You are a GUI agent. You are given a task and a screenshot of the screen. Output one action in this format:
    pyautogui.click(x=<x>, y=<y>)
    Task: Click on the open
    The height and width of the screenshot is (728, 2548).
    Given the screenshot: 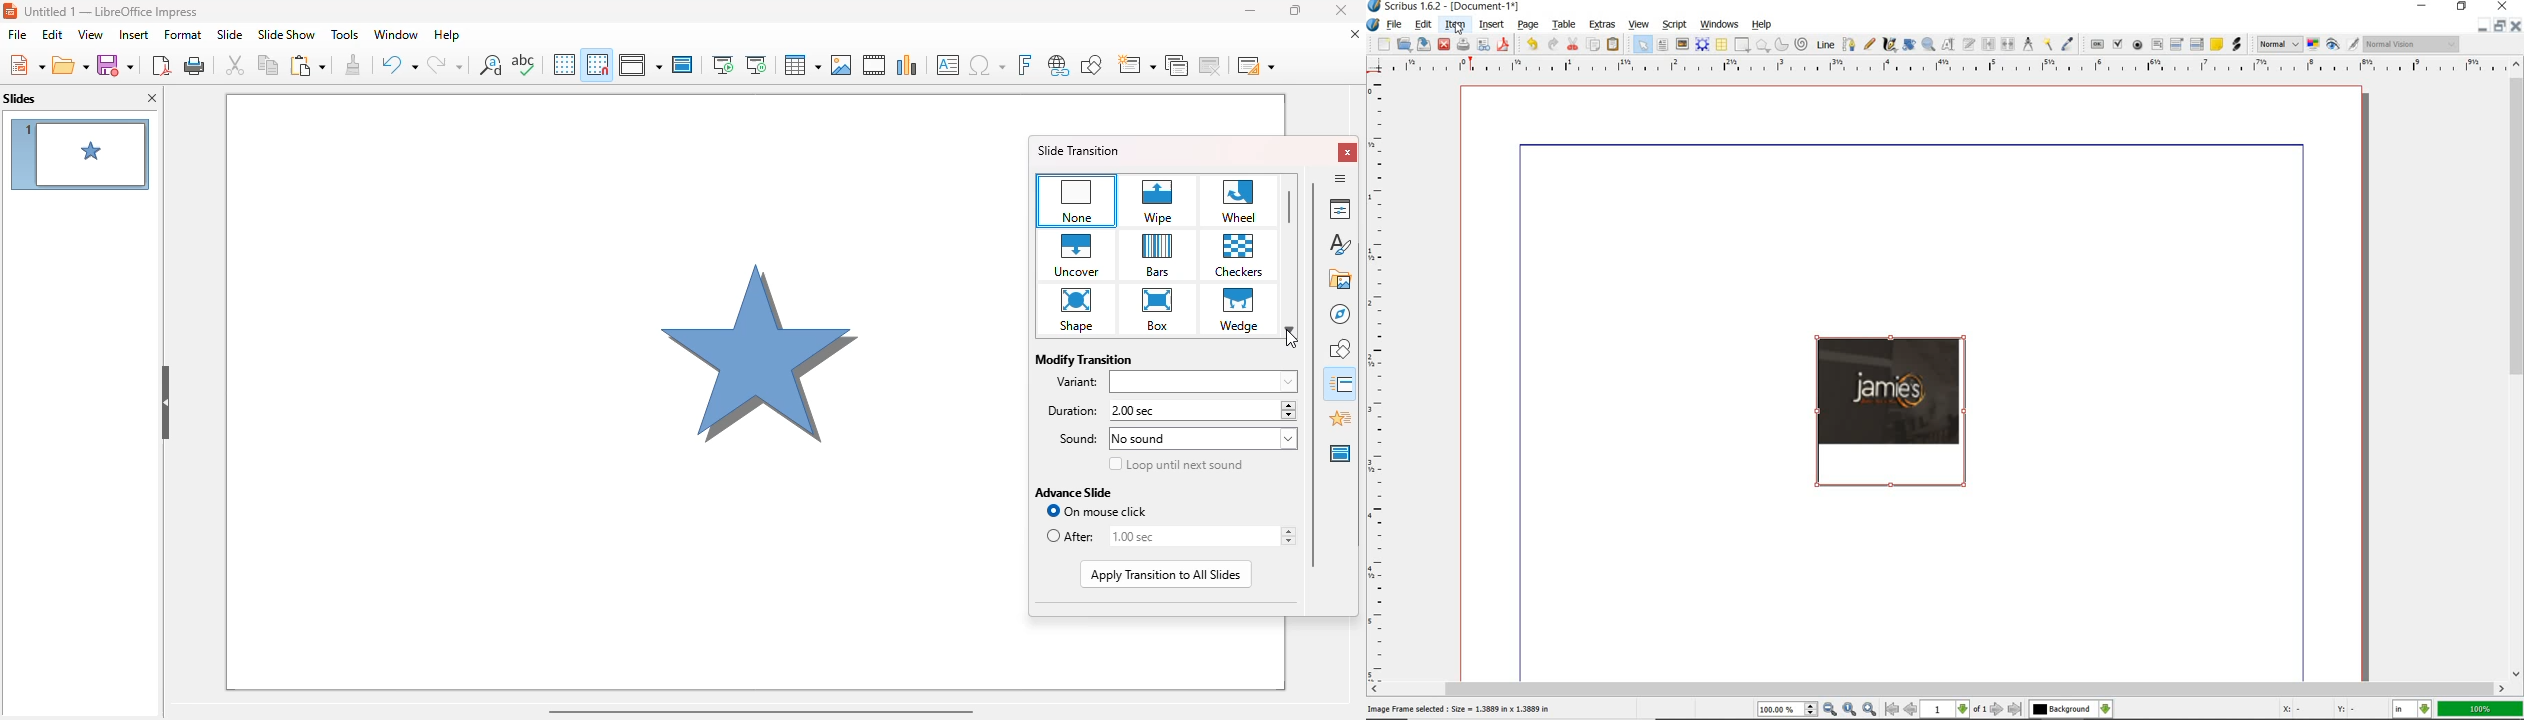 What is the action you would take?
    pyautogui.click(x=1403, y=43)
    